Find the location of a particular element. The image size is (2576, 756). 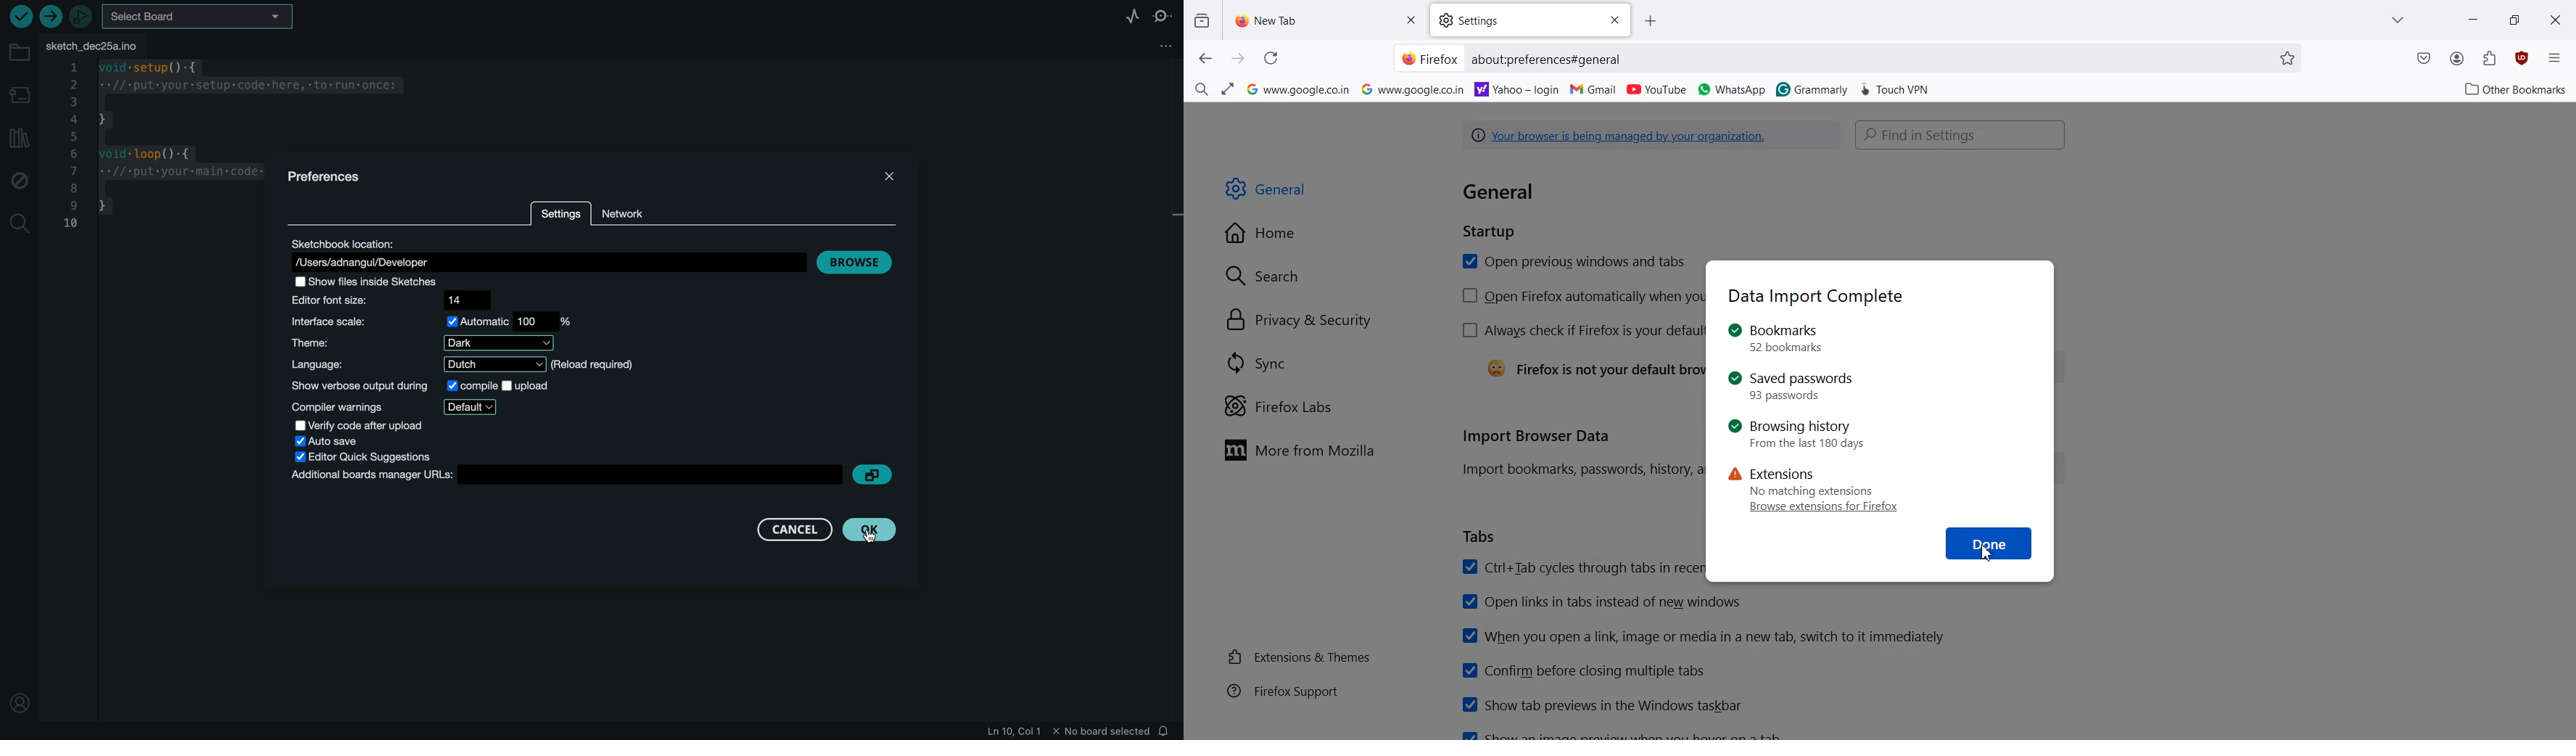

Add new Tab is located at coordinates (1655, 20).